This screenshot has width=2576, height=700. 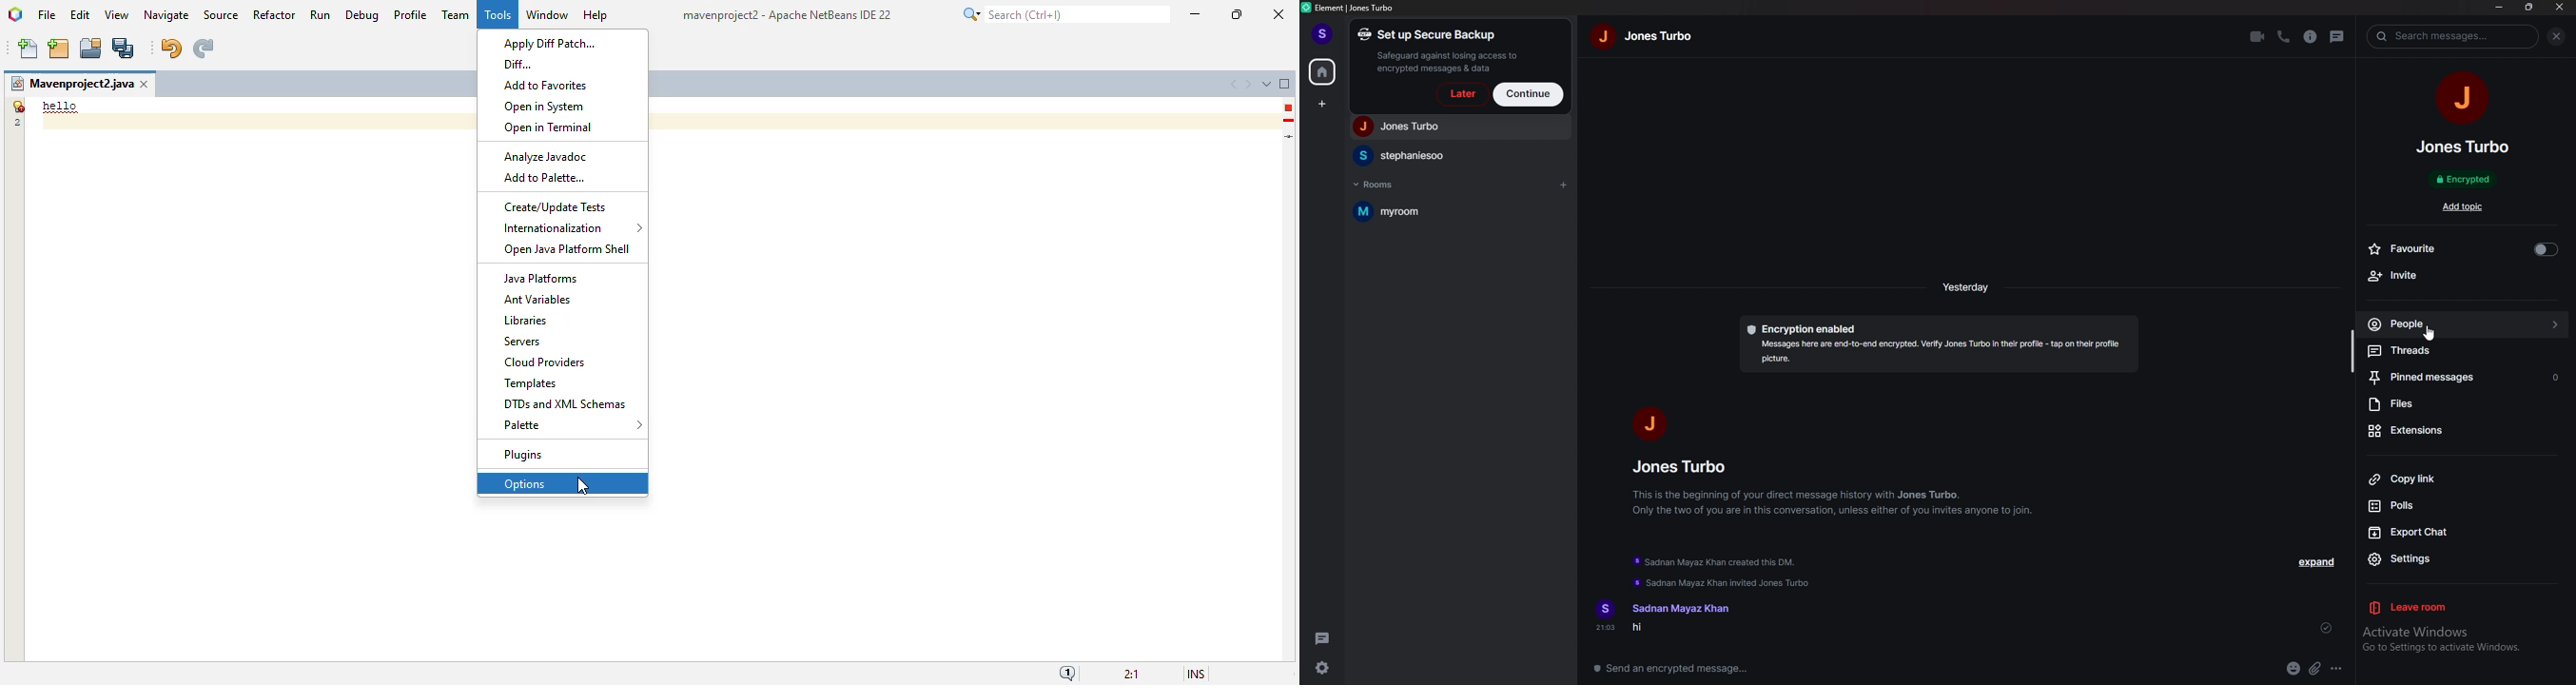 What do you see at coordinates (2560, 7) in the screenshot?
I see `close` at bounding box center [2560, 7].